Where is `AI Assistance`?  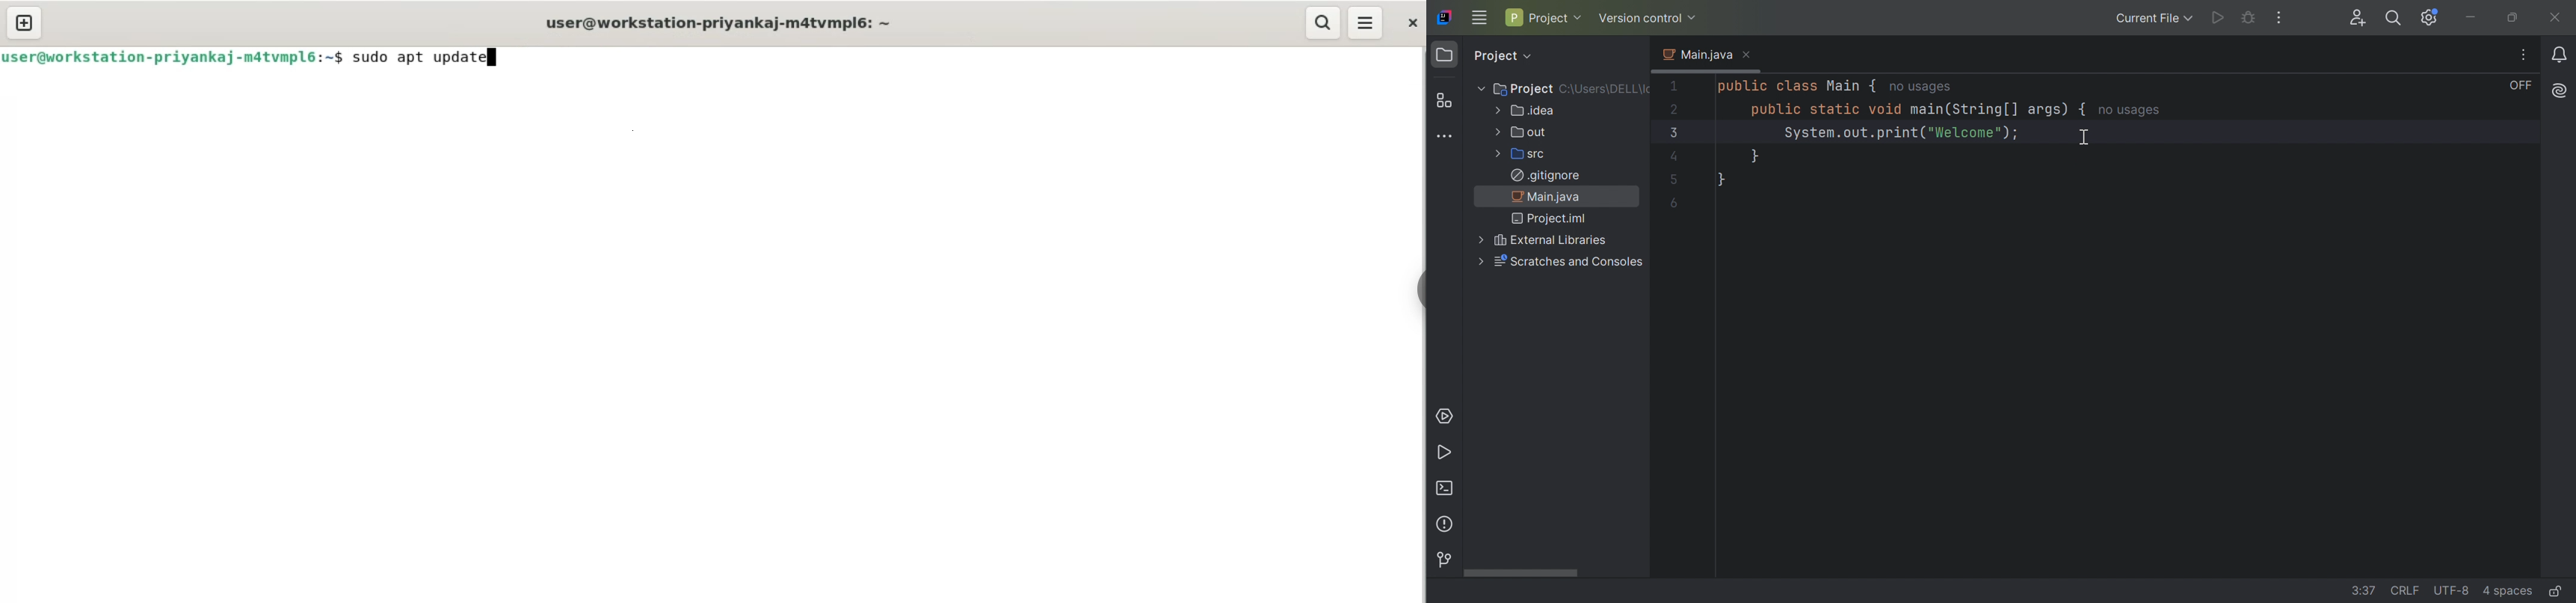 AI Assistance is located at coordinates (2561, 91).